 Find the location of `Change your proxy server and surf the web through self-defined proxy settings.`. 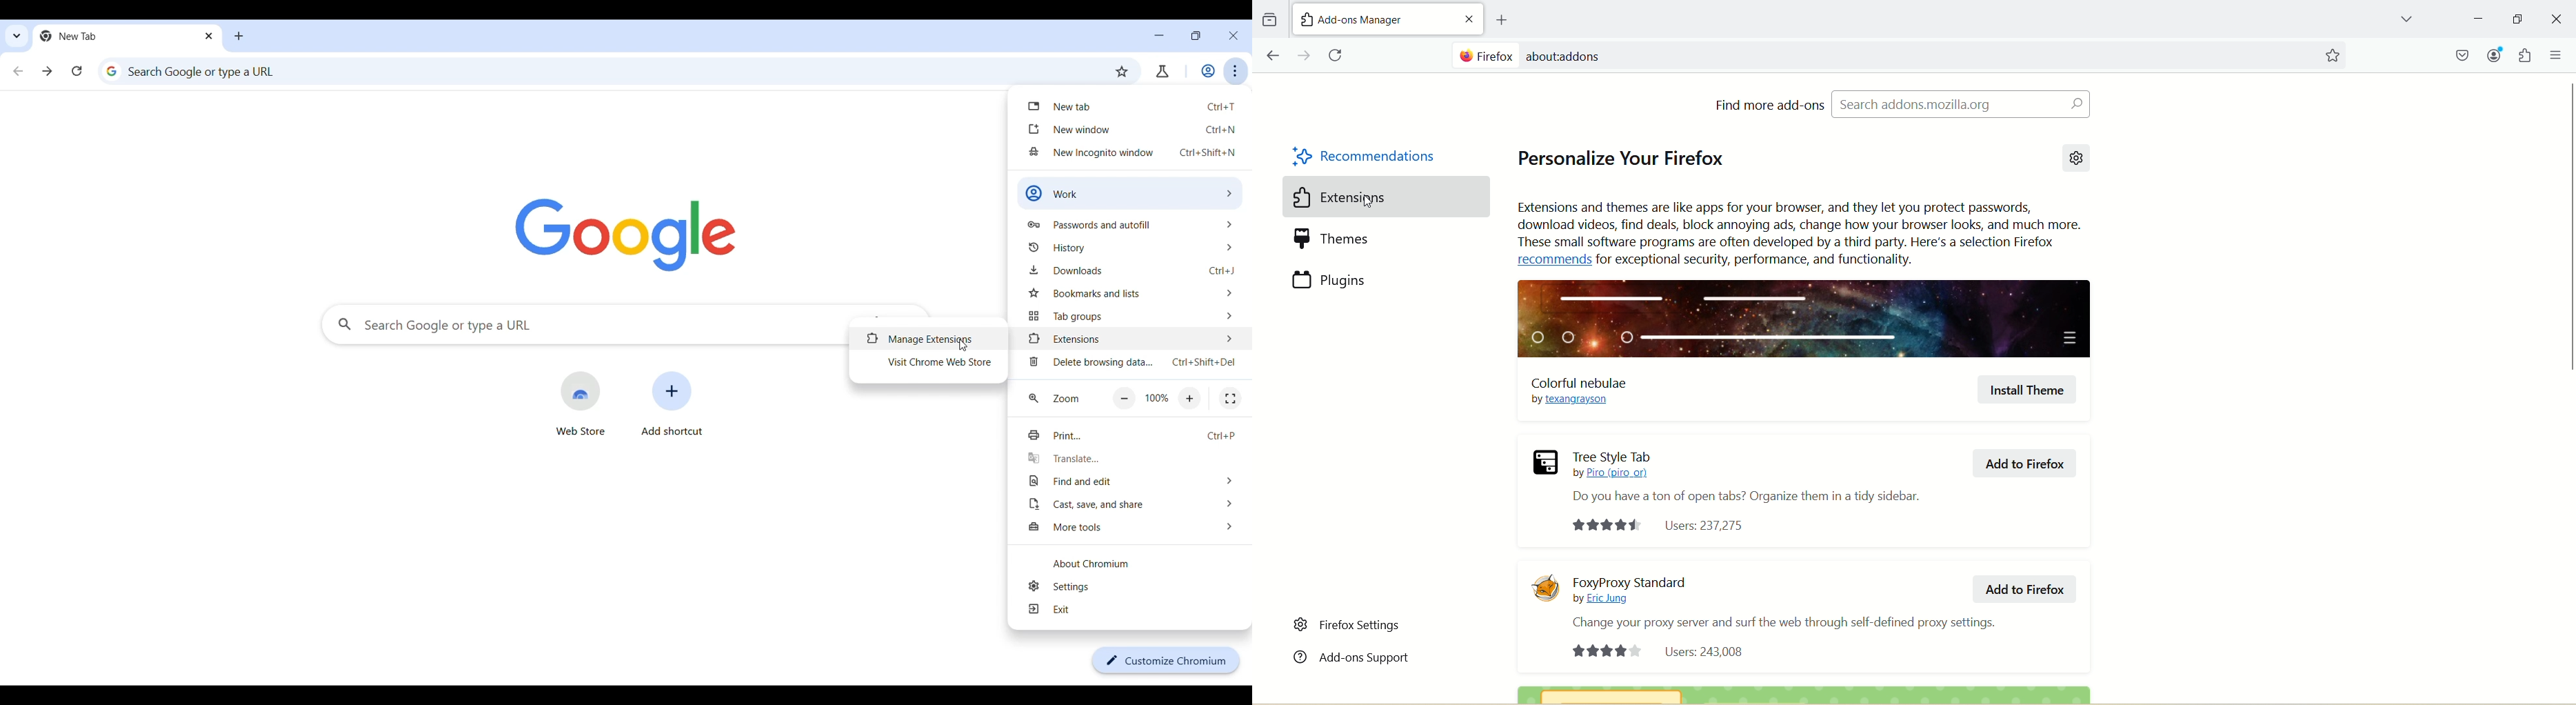

Change your proxy server and surf the web through self-defined proxy settings. is located at coordinates (1793, 622).